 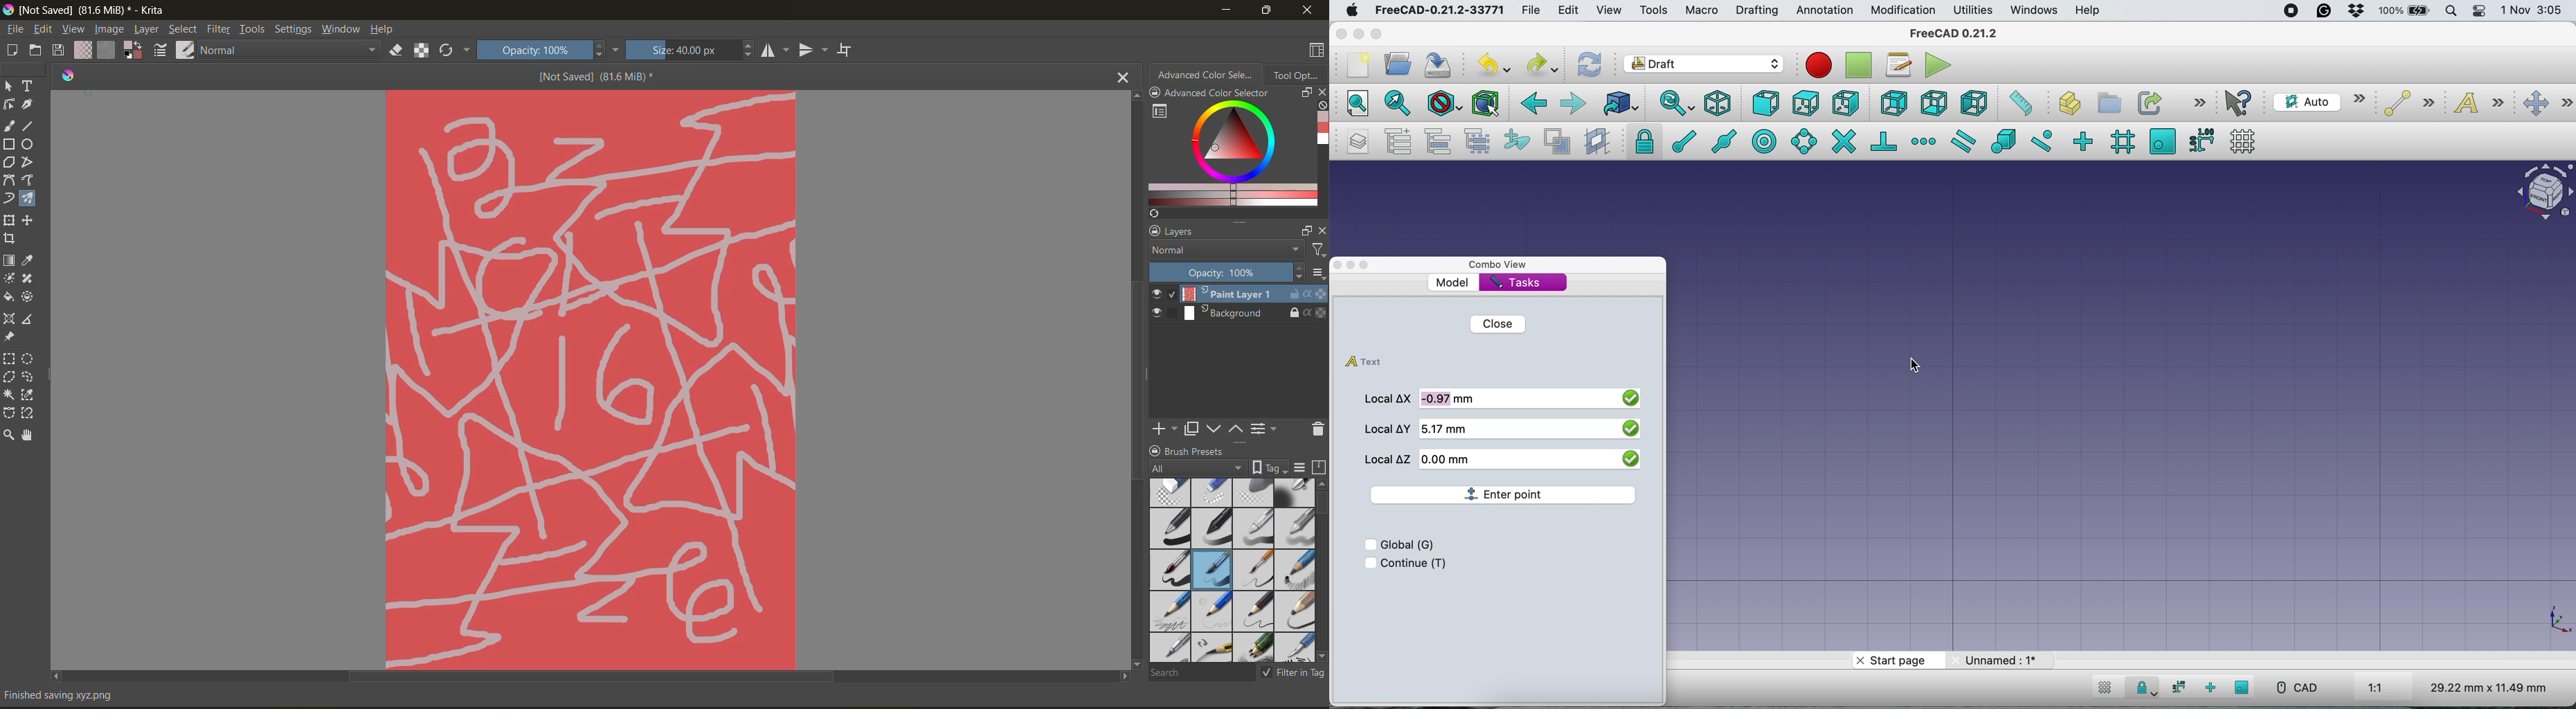 I want to click on dropbox, so click(x=2357, y=12).